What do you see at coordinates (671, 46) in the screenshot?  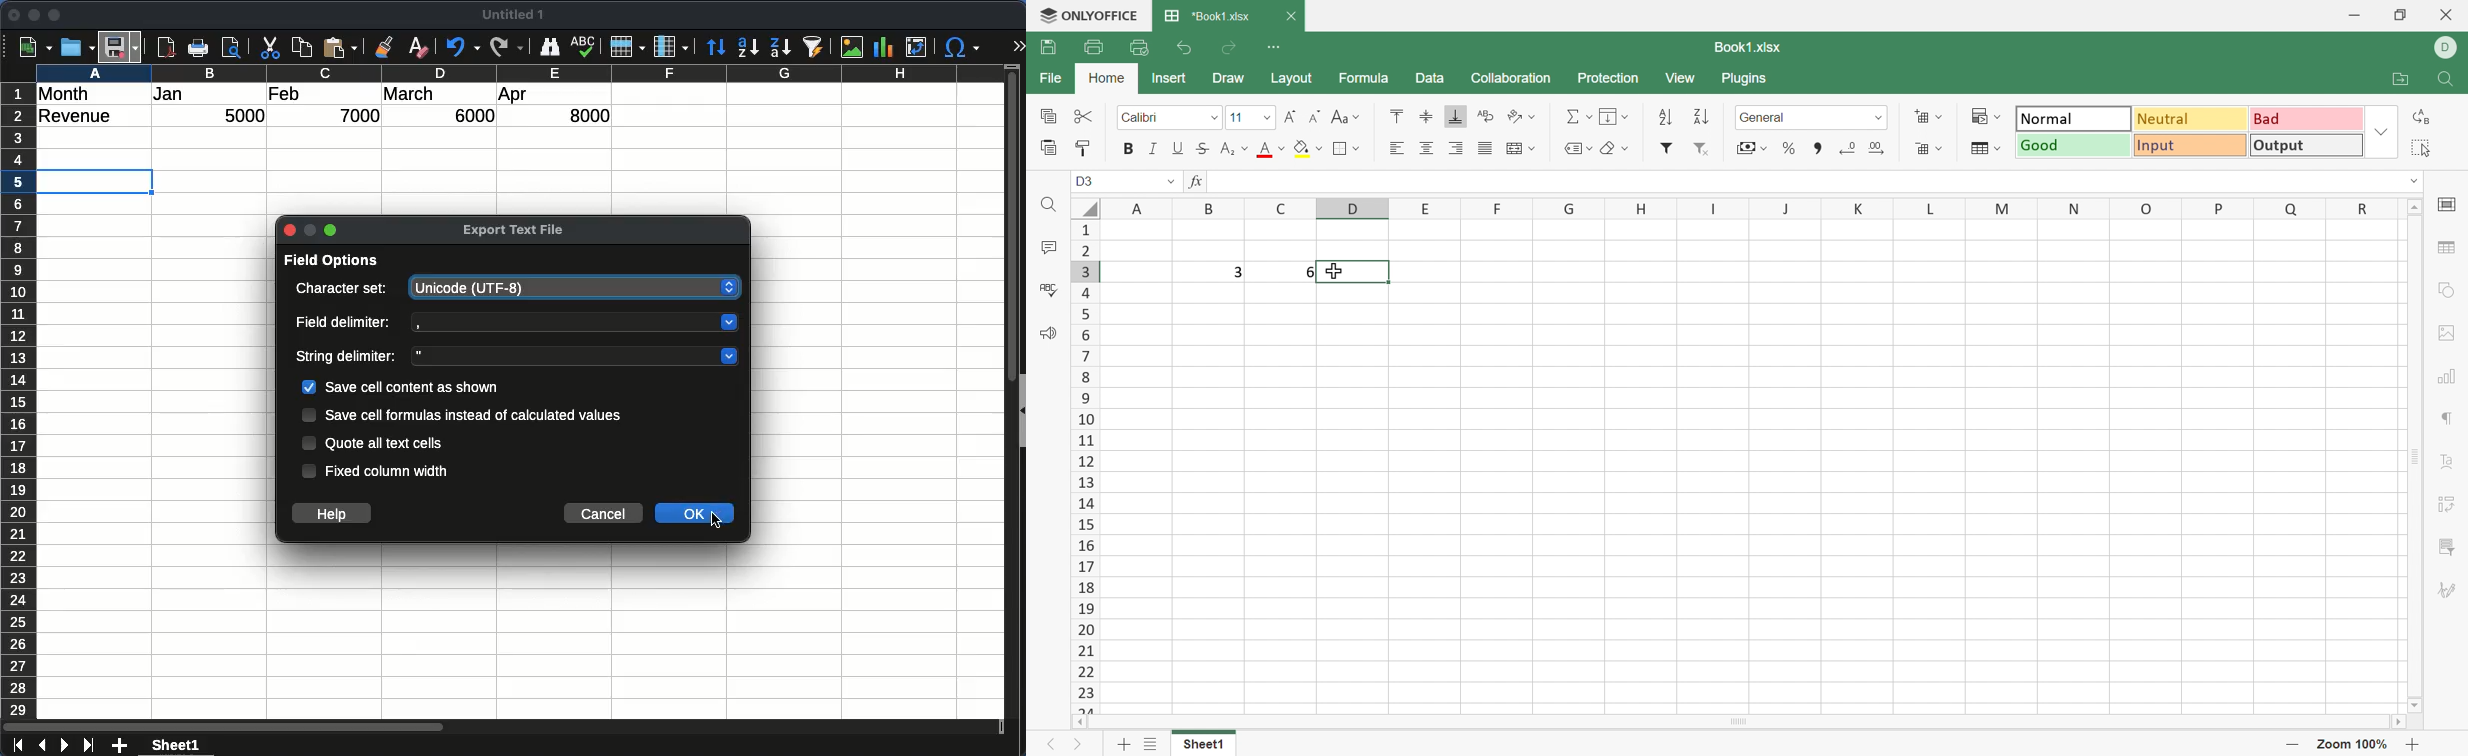 I see `column` at bounding box center [671, 46].